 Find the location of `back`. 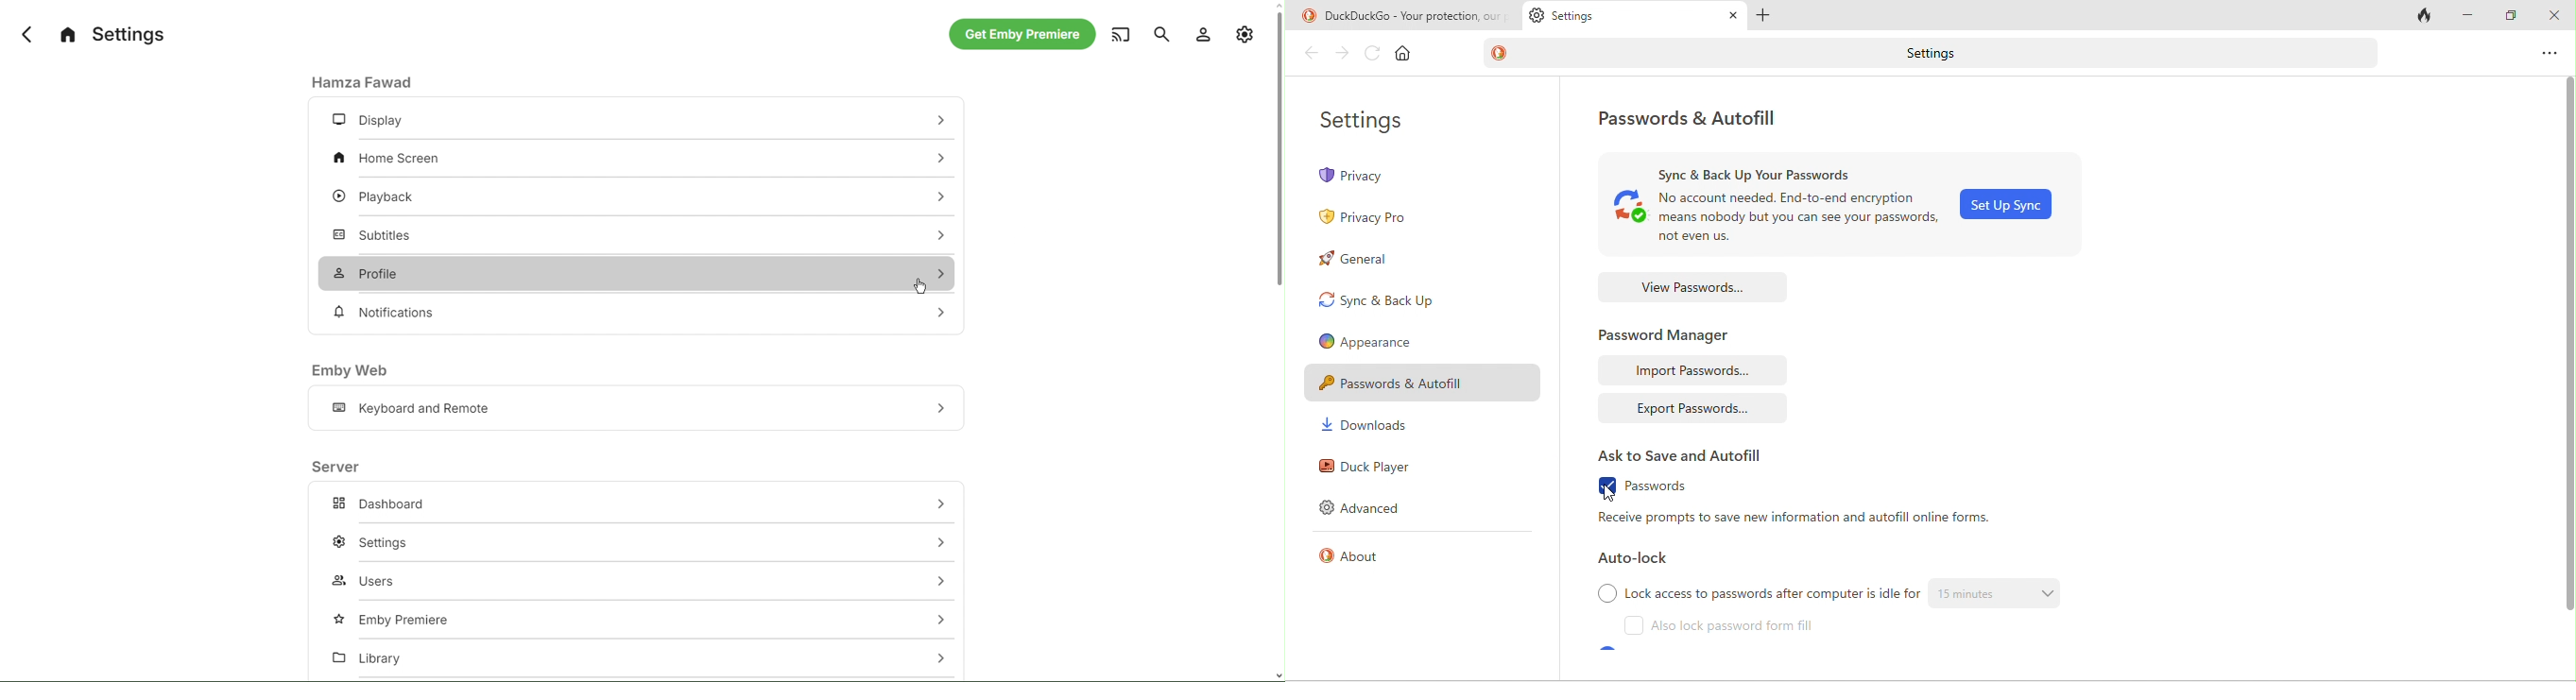

back is located at coordinates (1311, 55).